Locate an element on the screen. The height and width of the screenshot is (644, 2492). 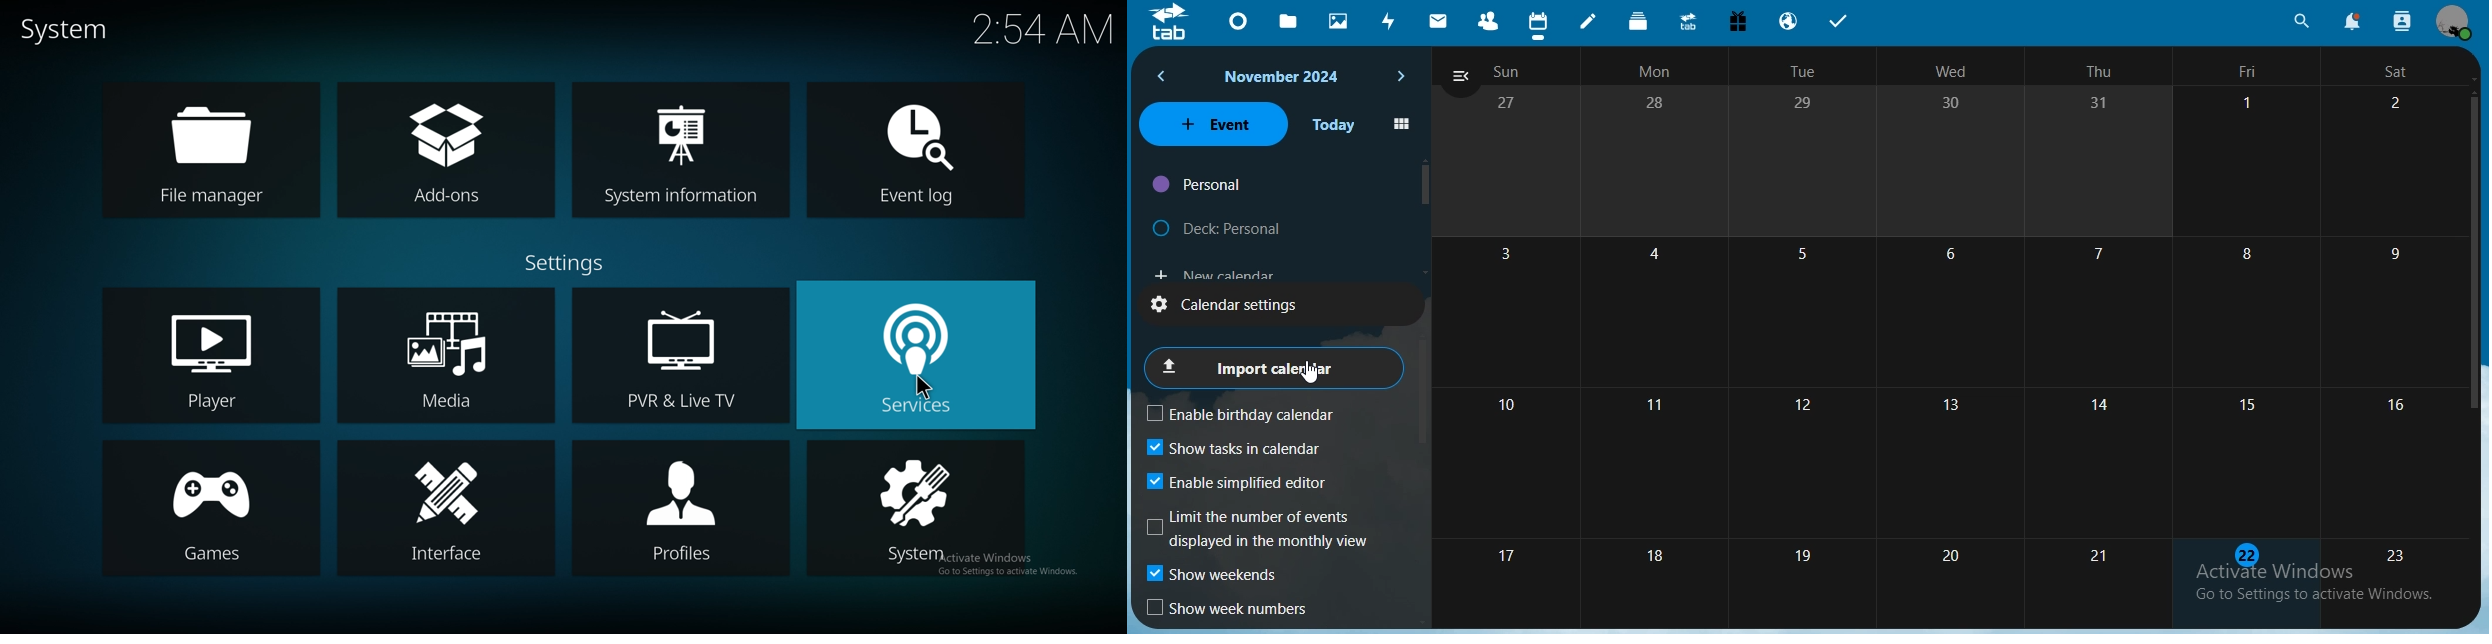
calendar is located at coordinates (1538, 22).